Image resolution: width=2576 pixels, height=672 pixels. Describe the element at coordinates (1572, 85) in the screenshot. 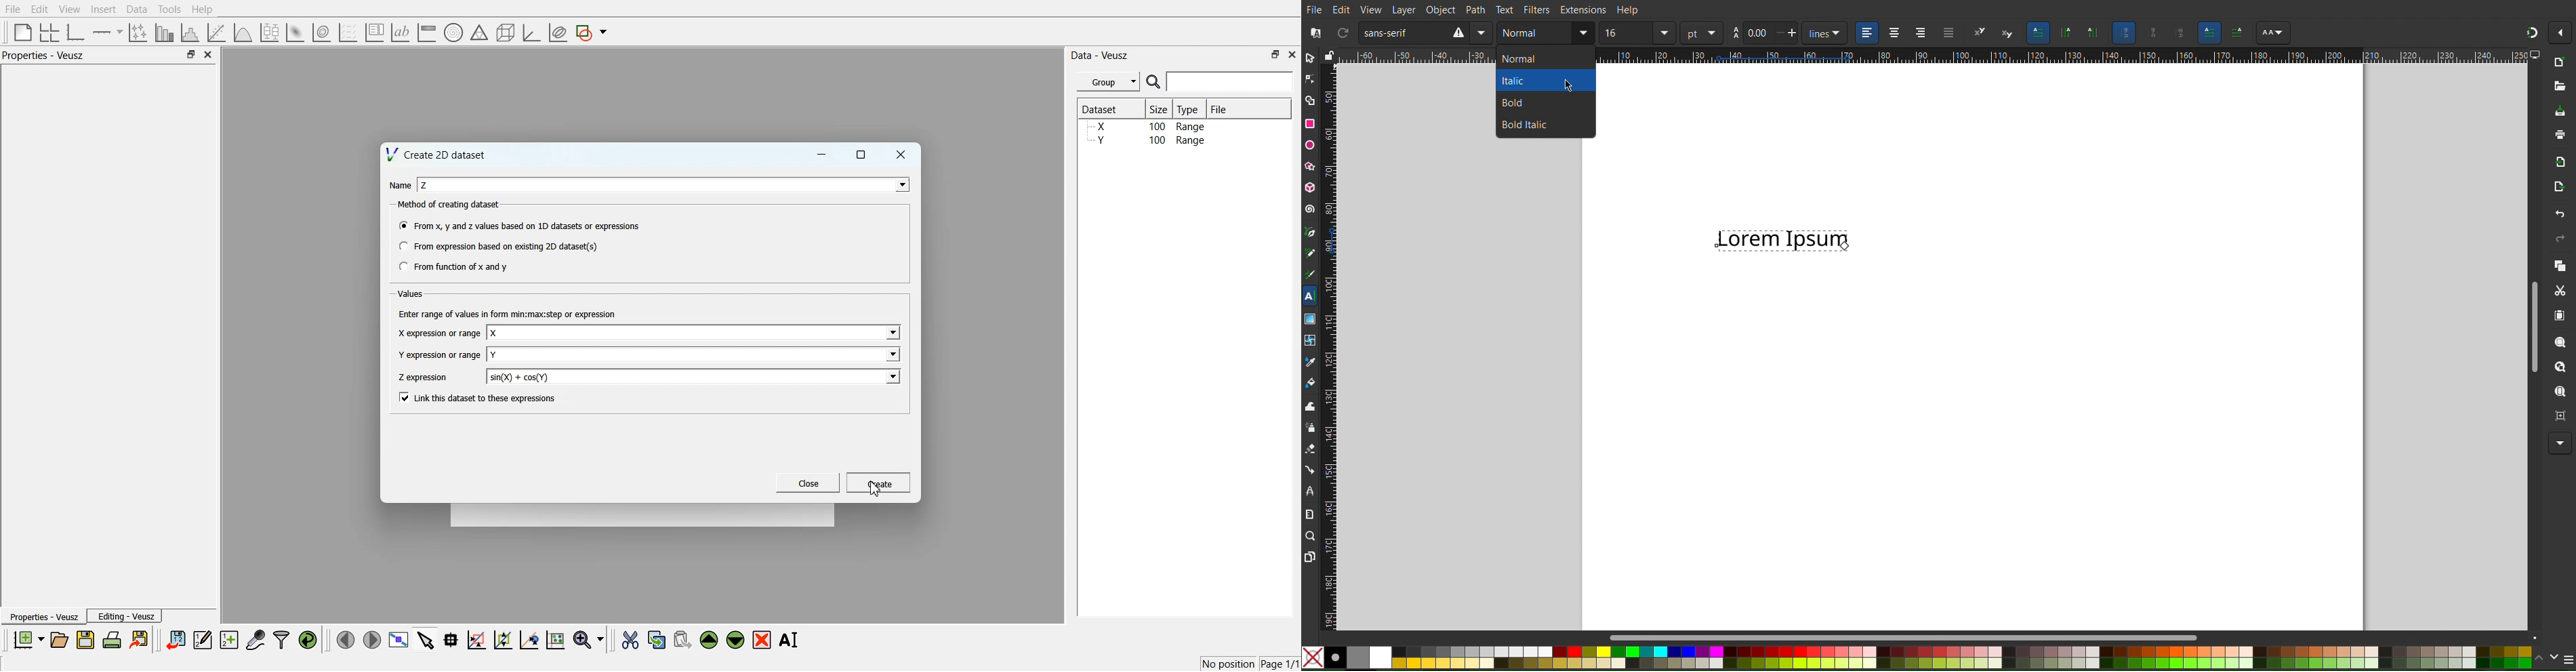

I see `Cursor` at that location.